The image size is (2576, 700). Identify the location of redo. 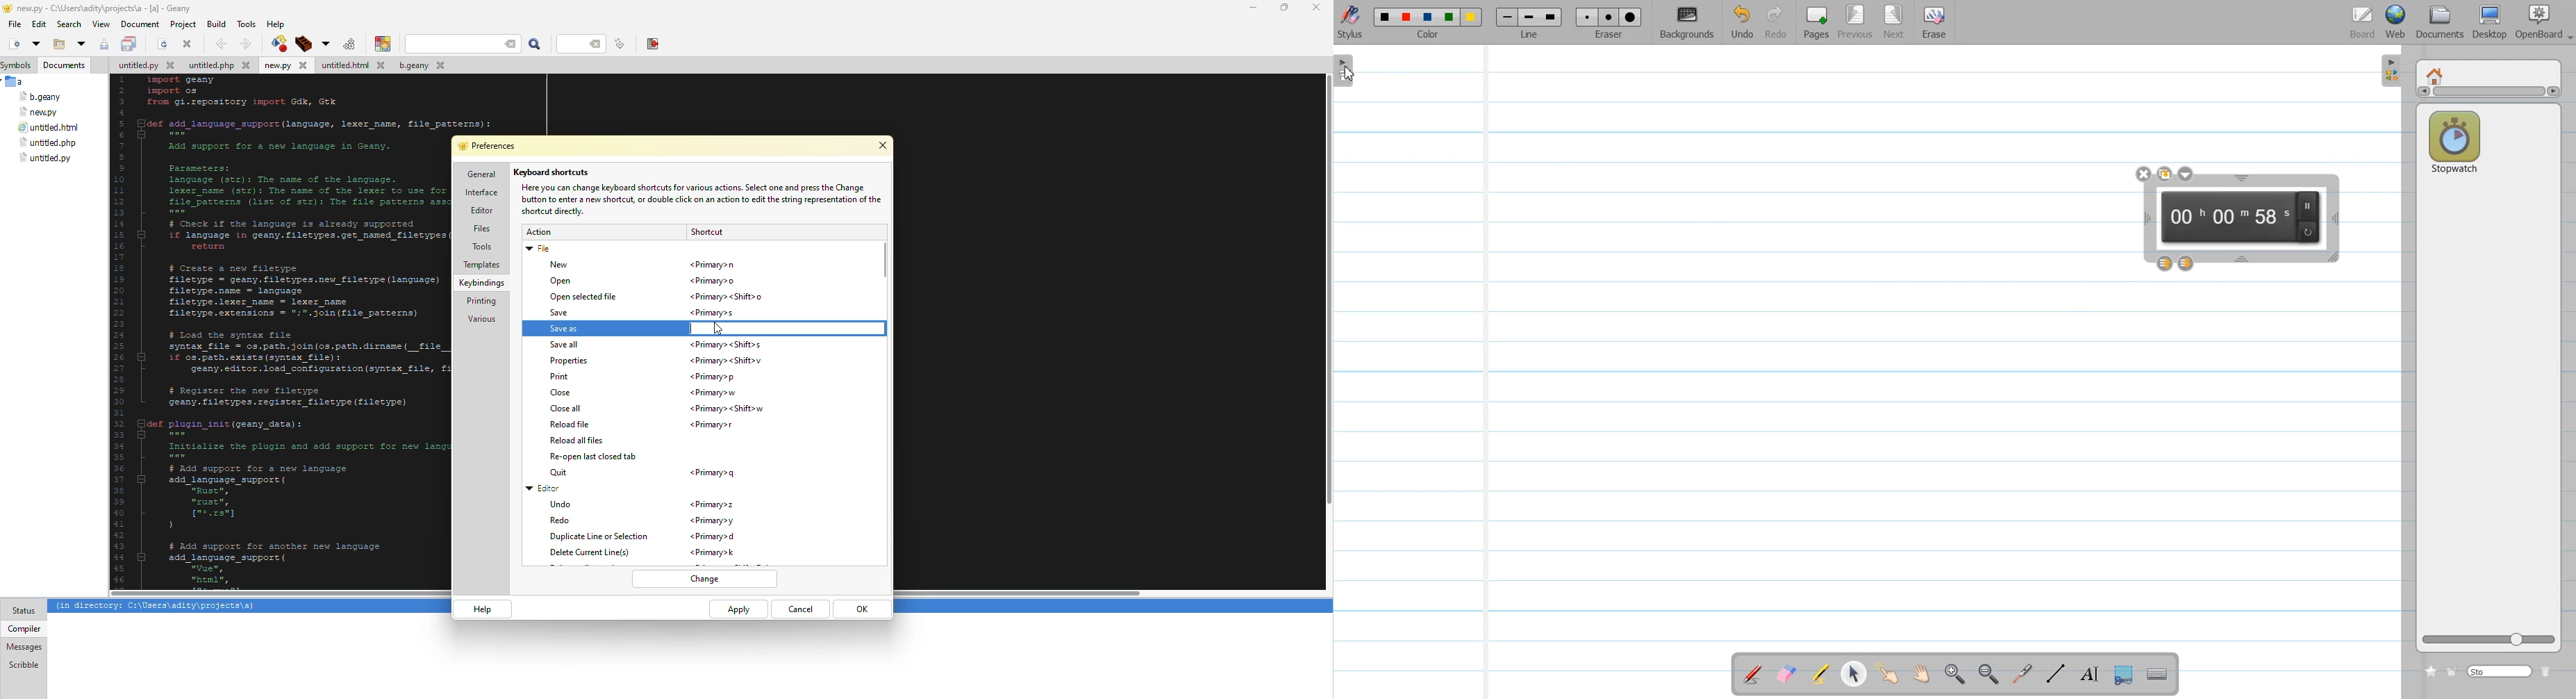
(561, 520).